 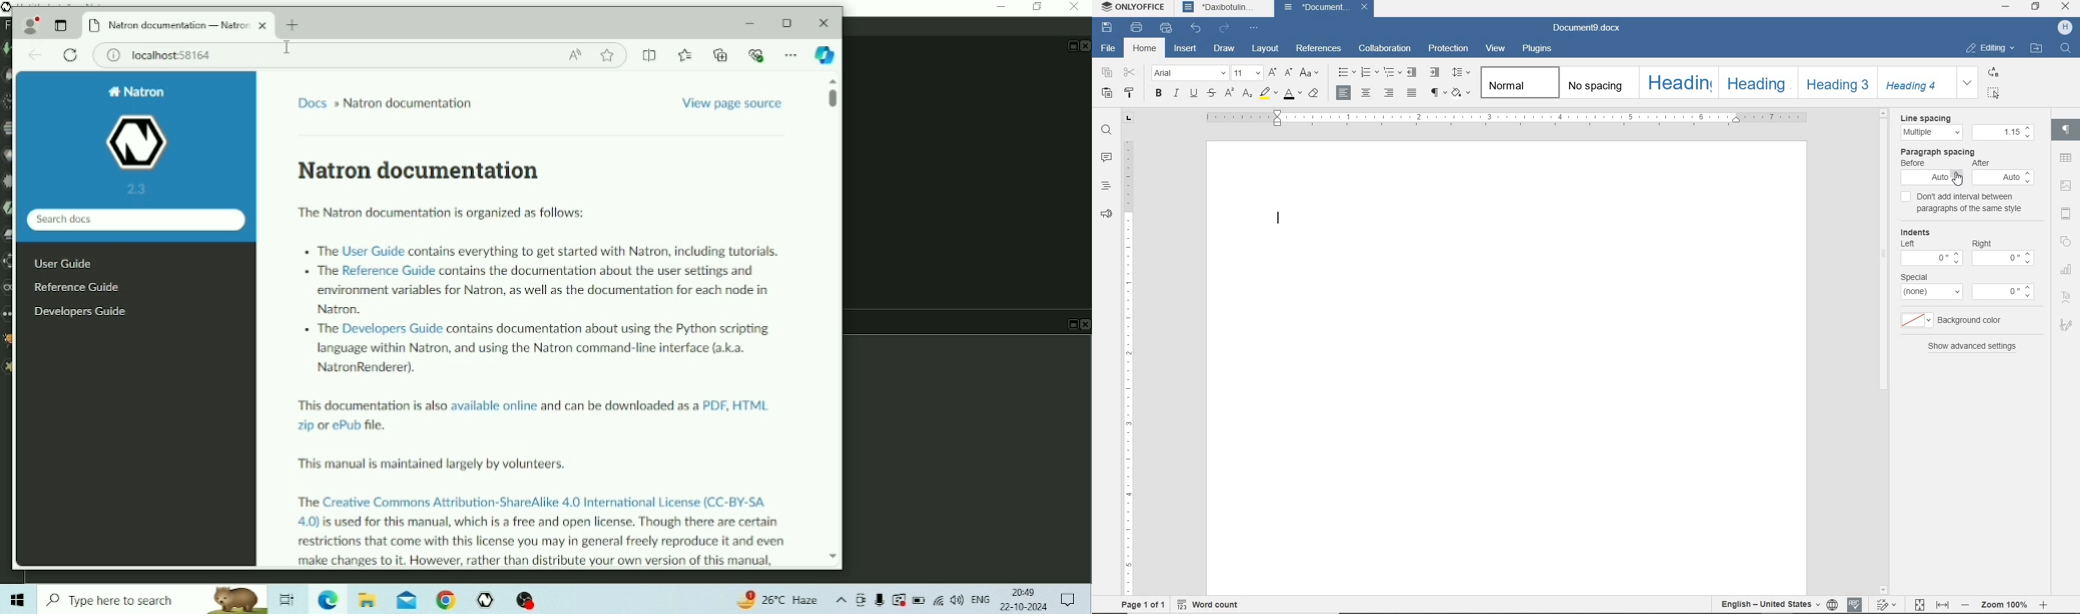 What do you see at coordinates (1981, 163) in the screenshot?
I see `after` at bounding box center [1981, 163].